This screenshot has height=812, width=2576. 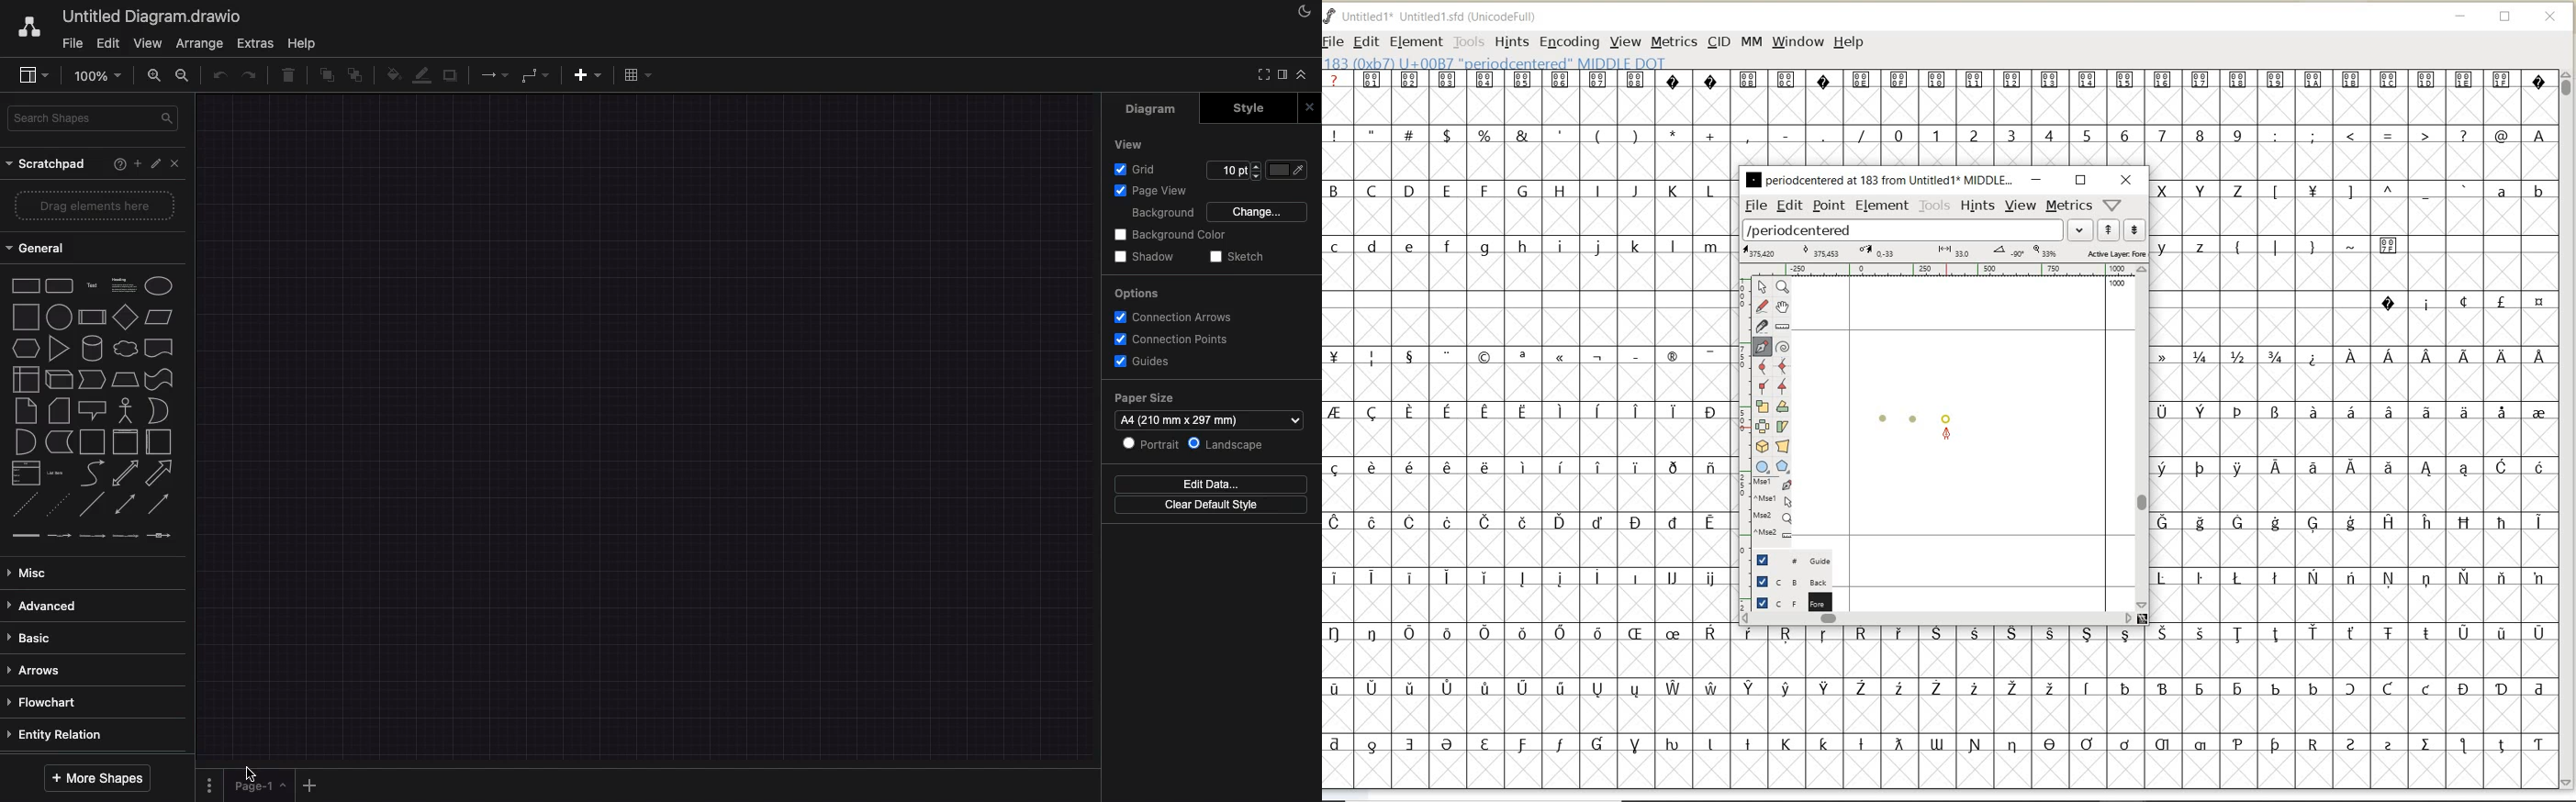 I want to click on drag elements, so click(x=95, y=206).